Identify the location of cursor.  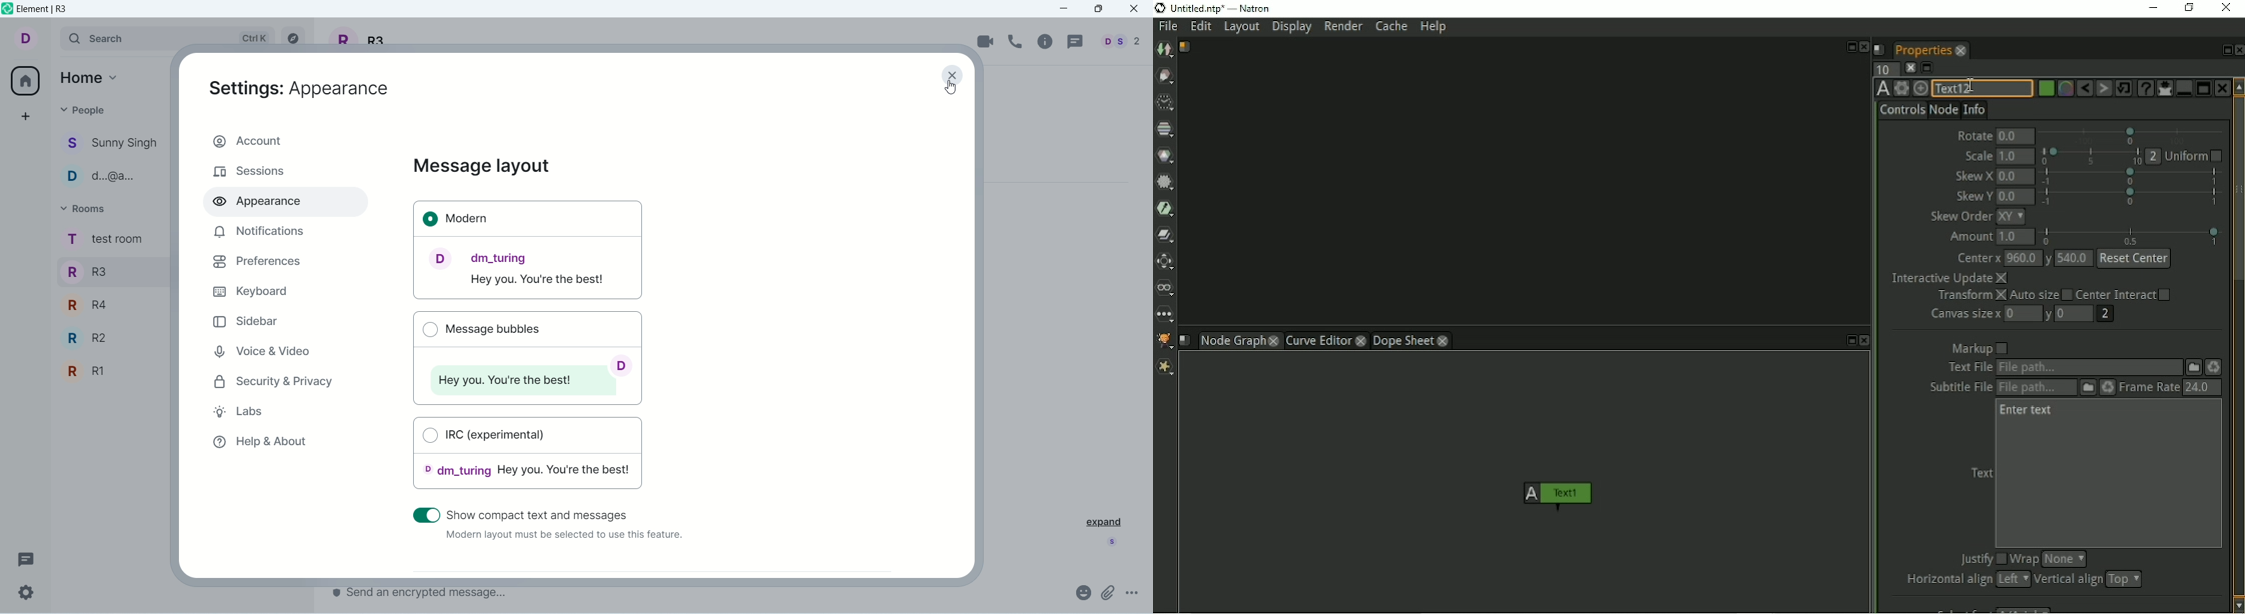
(947, 89).